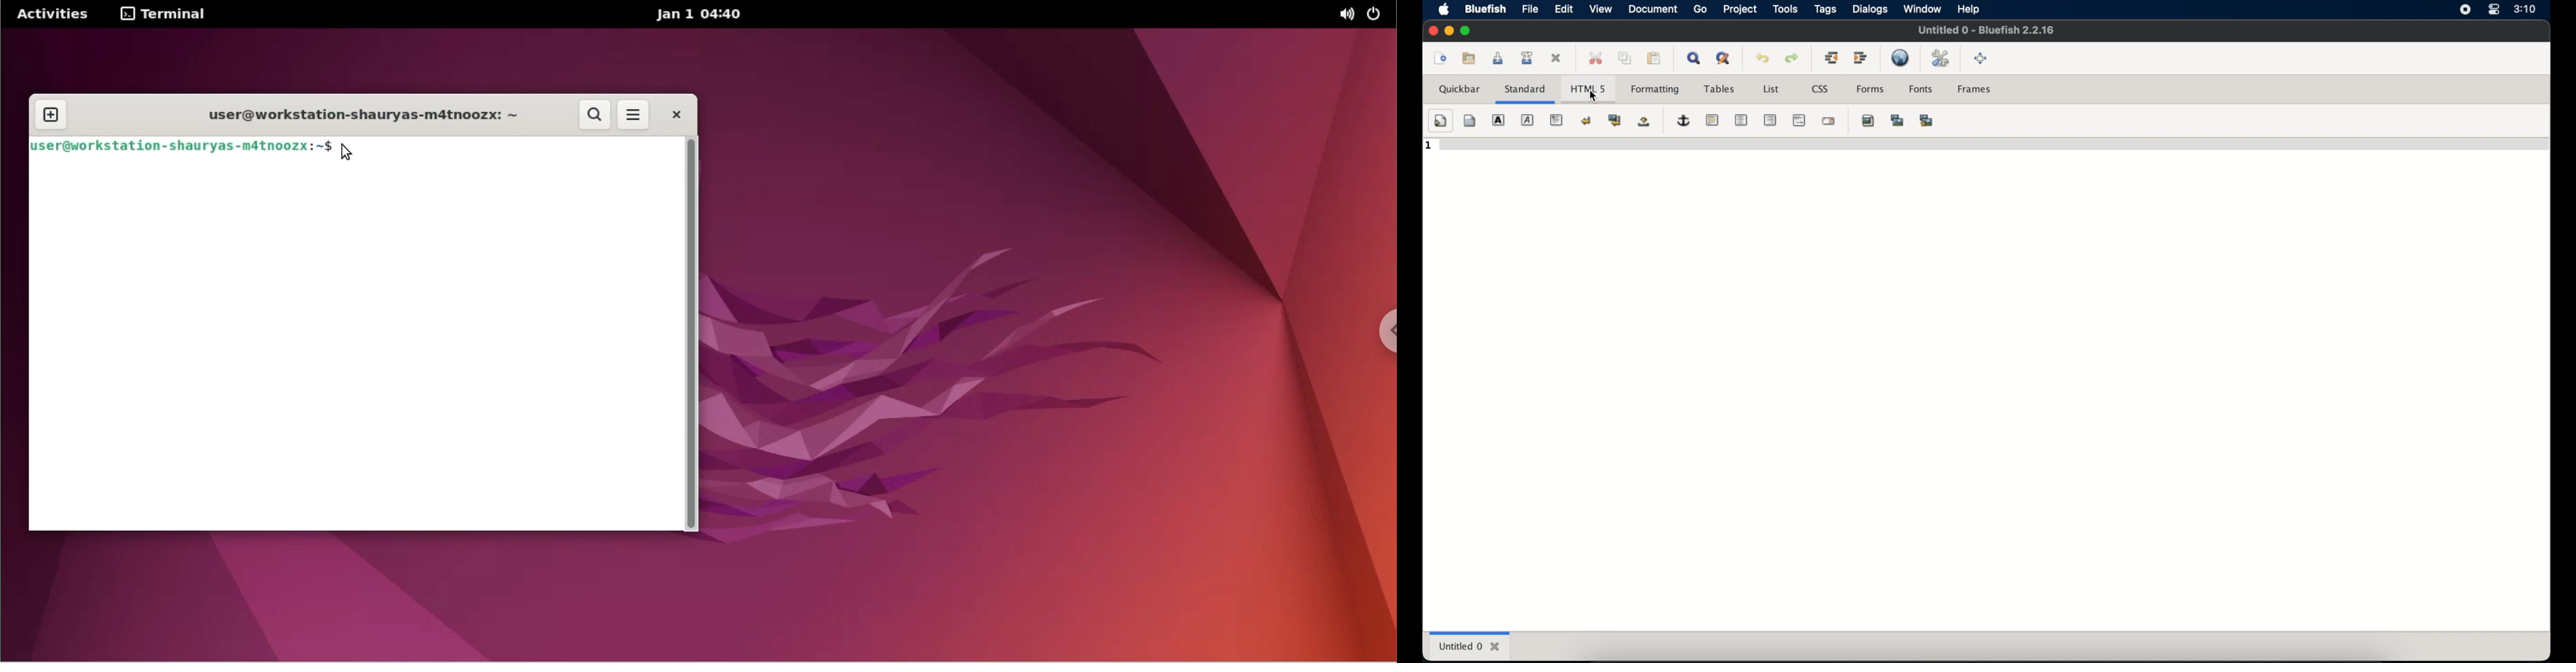 This screenshot has height=672, width=2576. Describe the element at coordinates (1826, 10) in the screenshot. I see `tags` at that location.